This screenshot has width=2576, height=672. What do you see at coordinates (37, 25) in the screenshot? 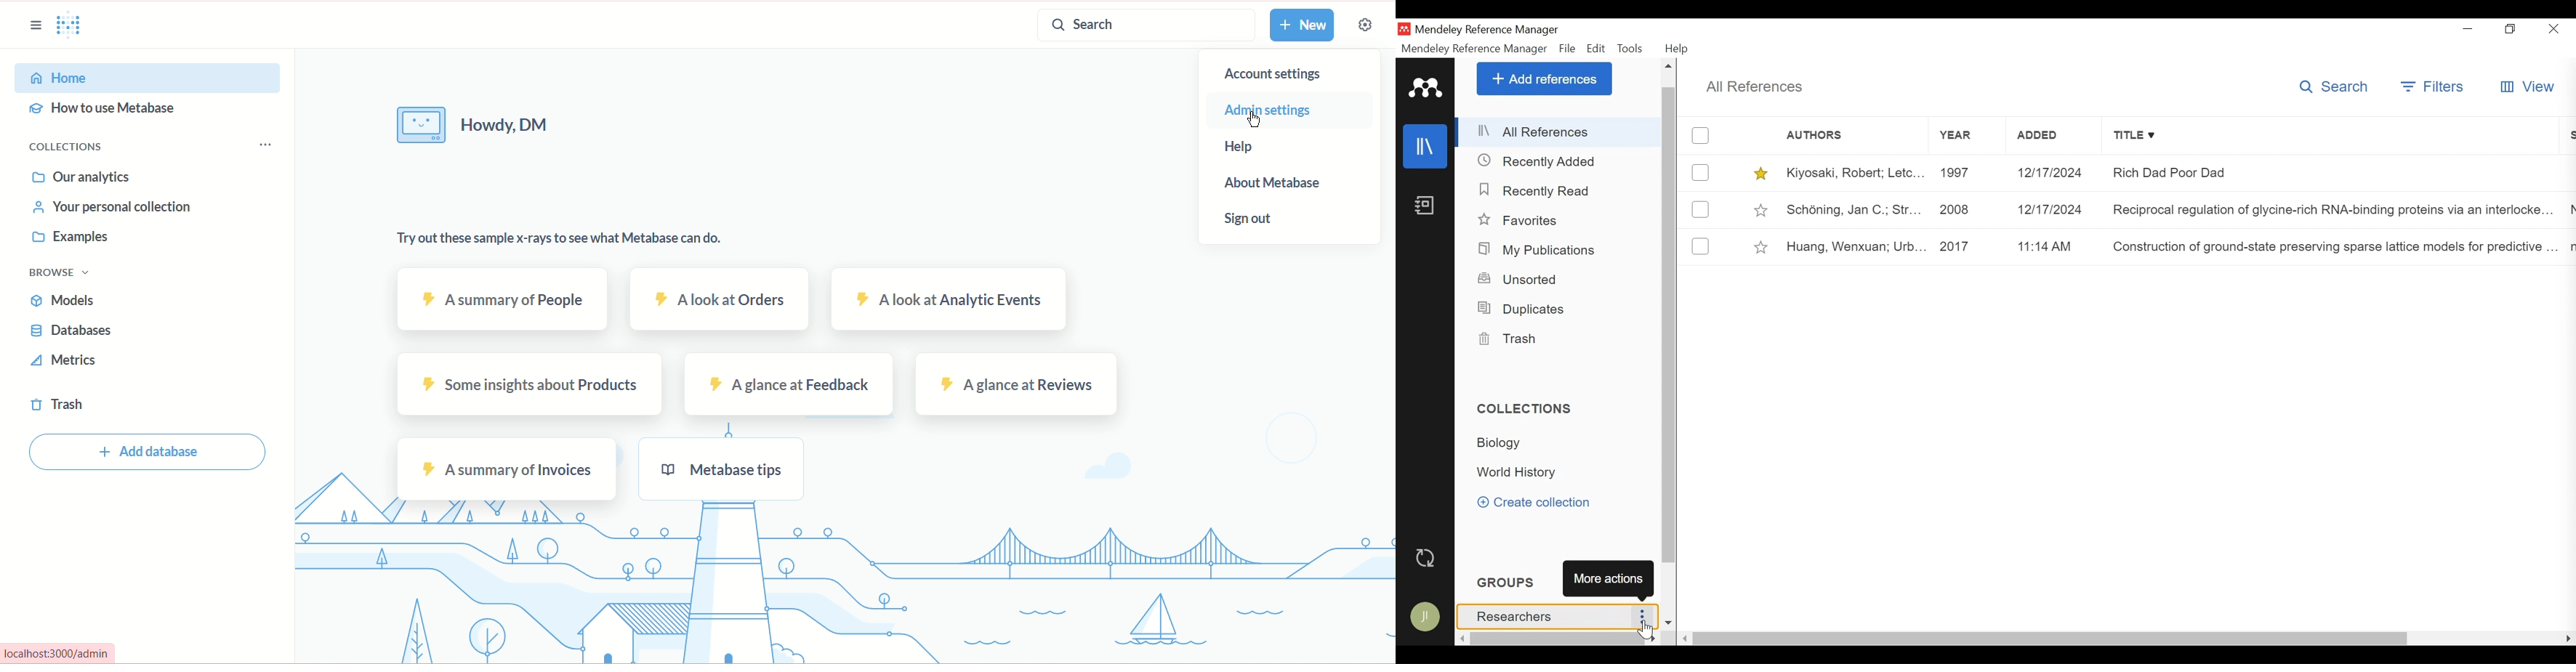
I see `sidebar` at bounding box center [37, 25].